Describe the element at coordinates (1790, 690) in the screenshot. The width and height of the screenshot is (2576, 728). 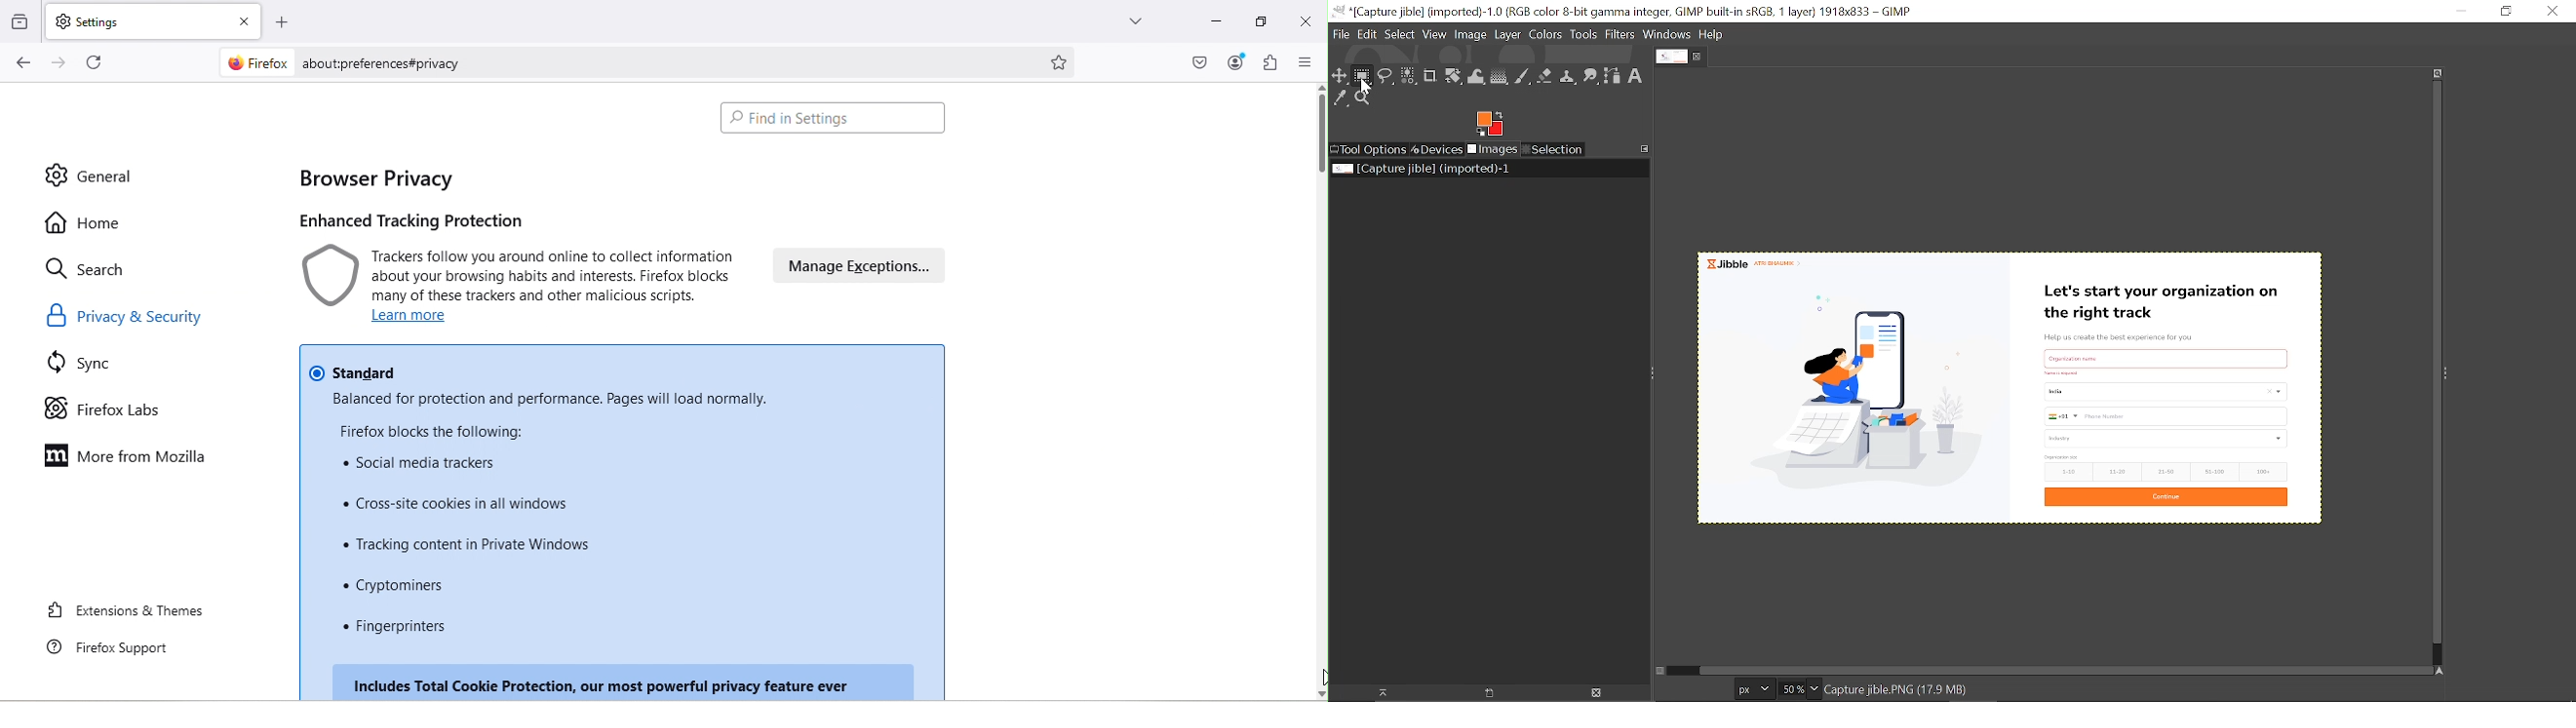
I see `Current zoom` at that location.